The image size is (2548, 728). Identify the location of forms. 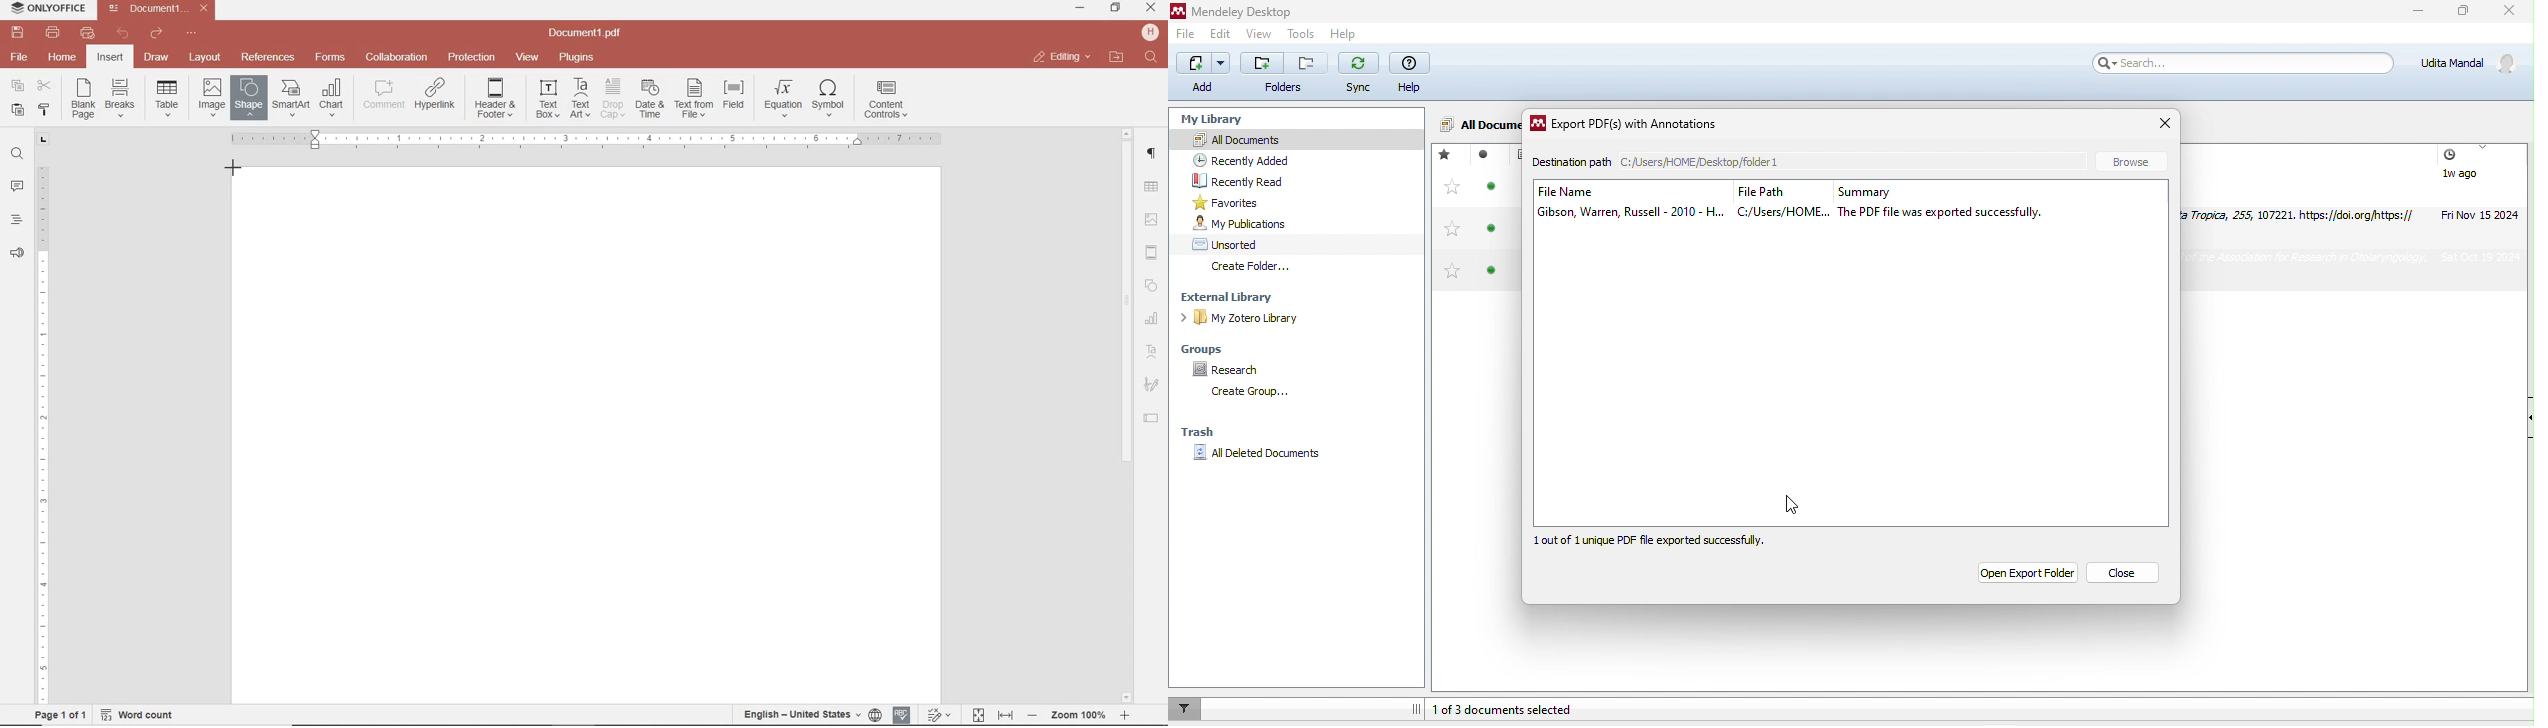
(330, 57).